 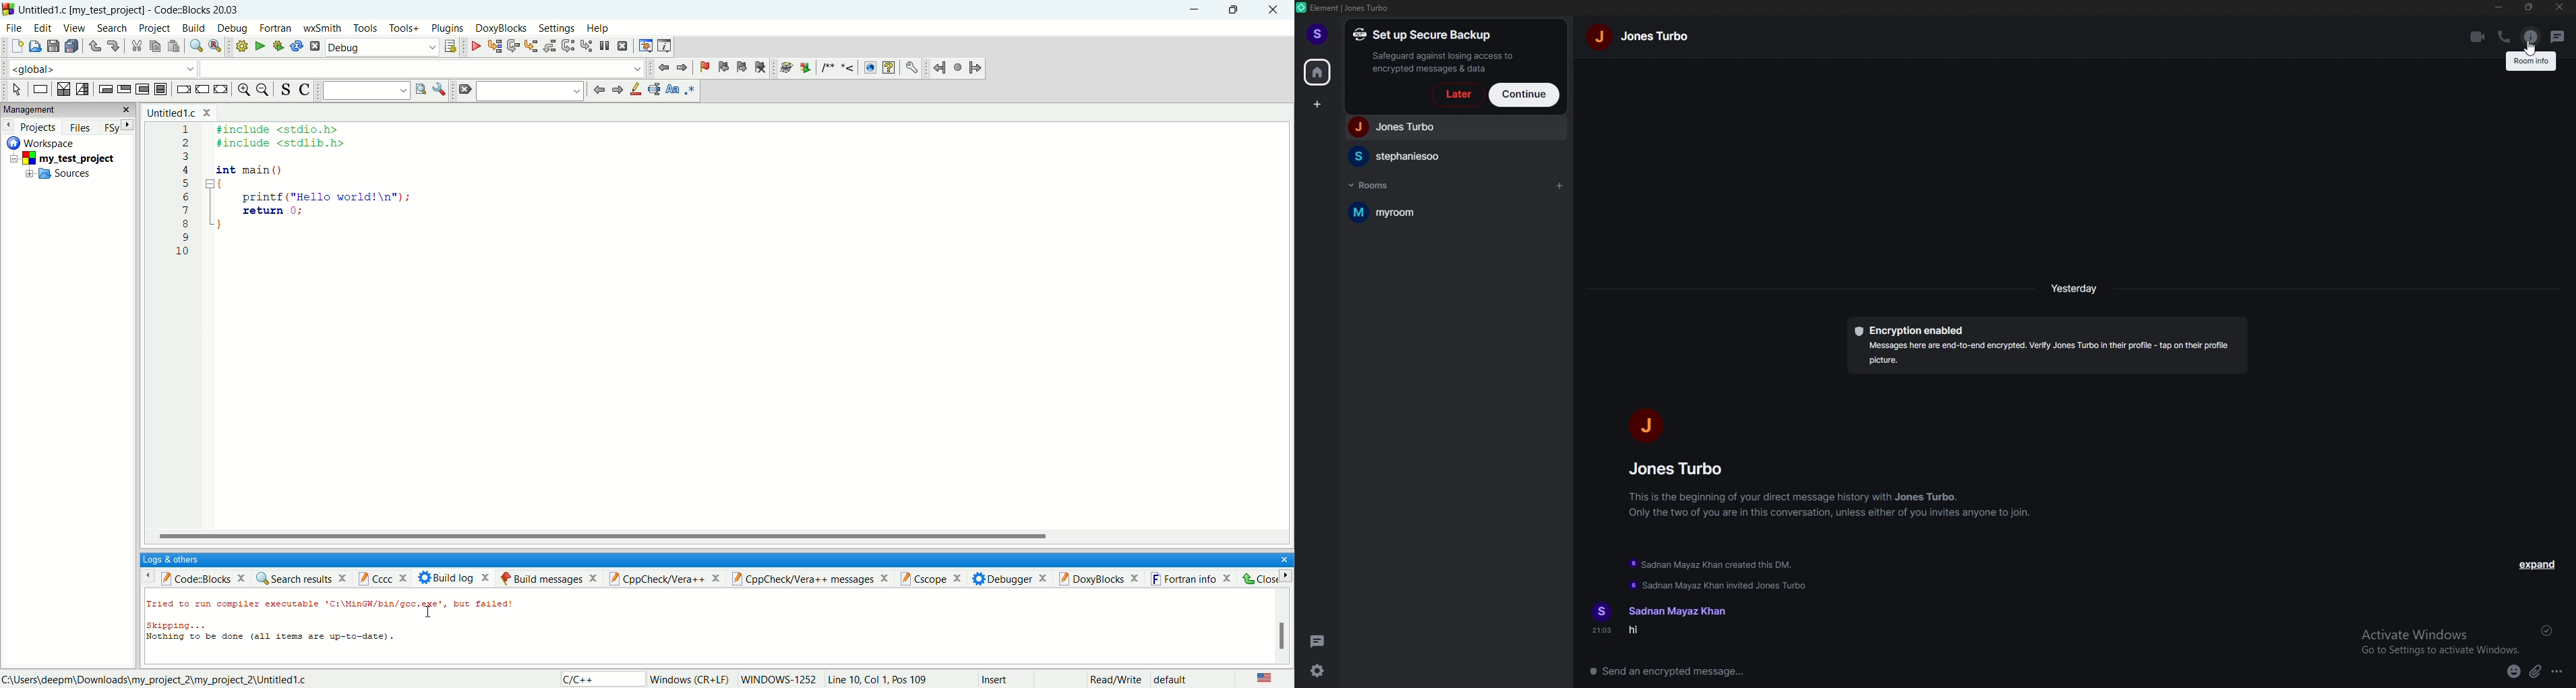 I want to click on block instruction, so click(x=162, y=89).